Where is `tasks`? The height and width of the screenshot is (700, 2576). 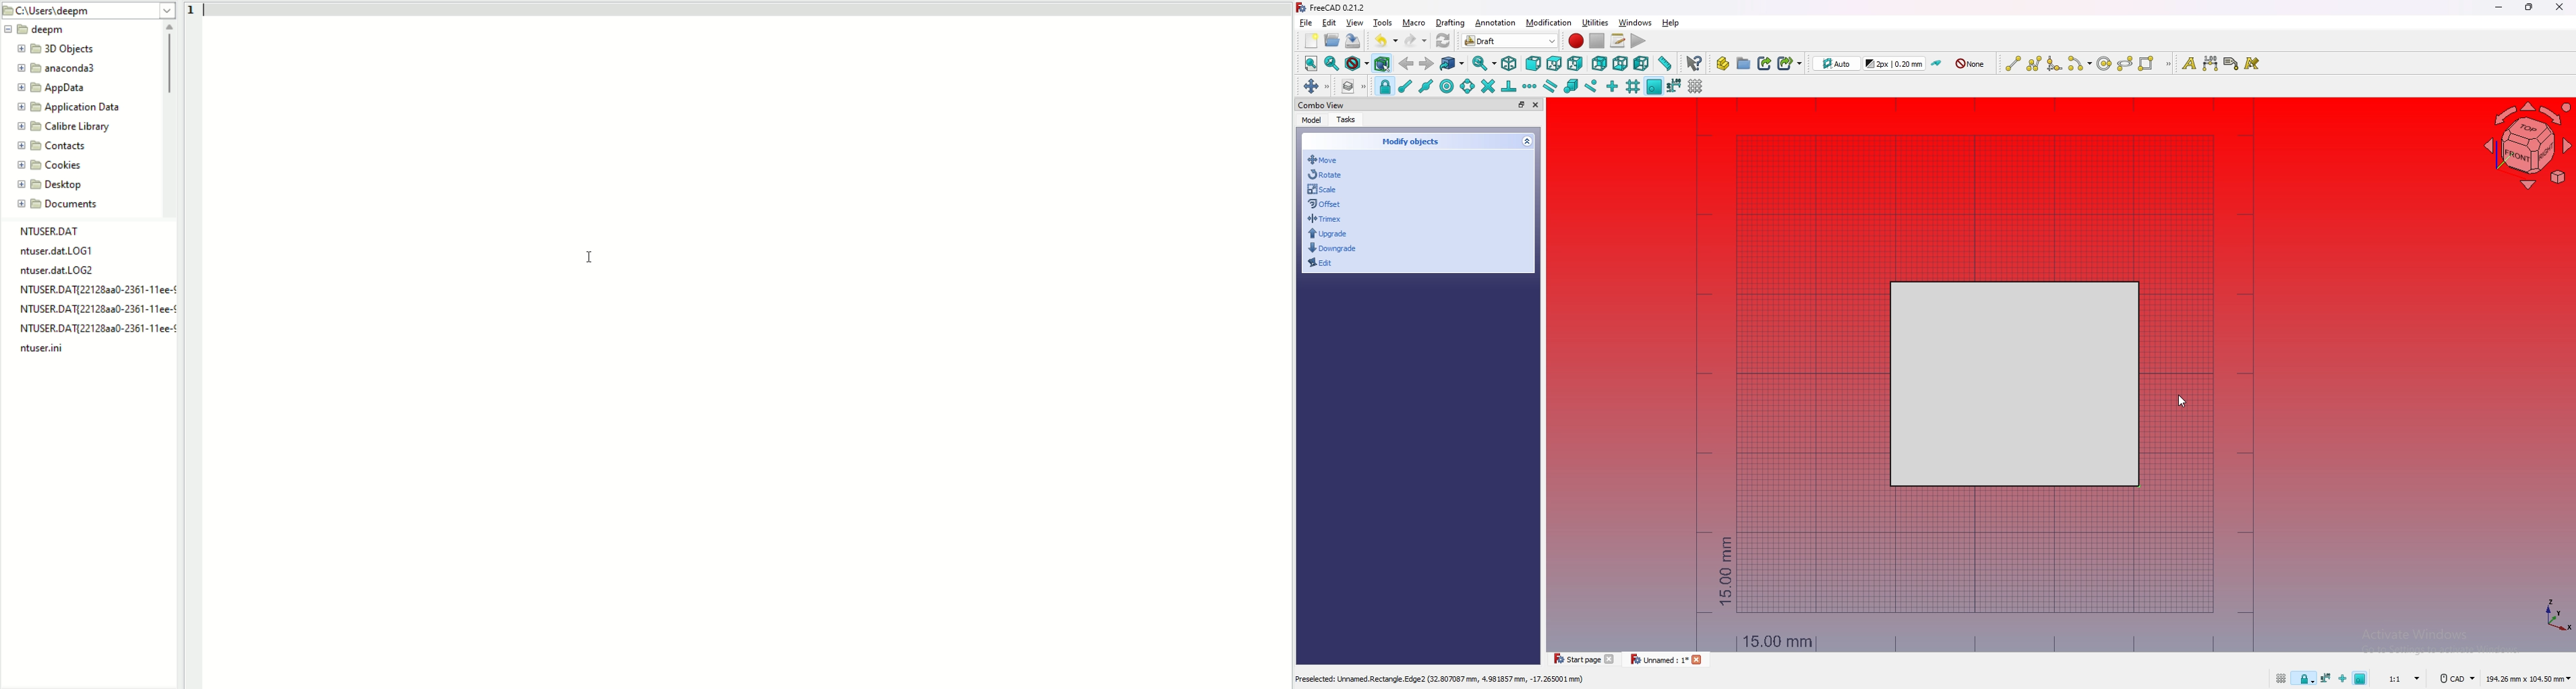
tasks is located at coordinates (1348, 120).